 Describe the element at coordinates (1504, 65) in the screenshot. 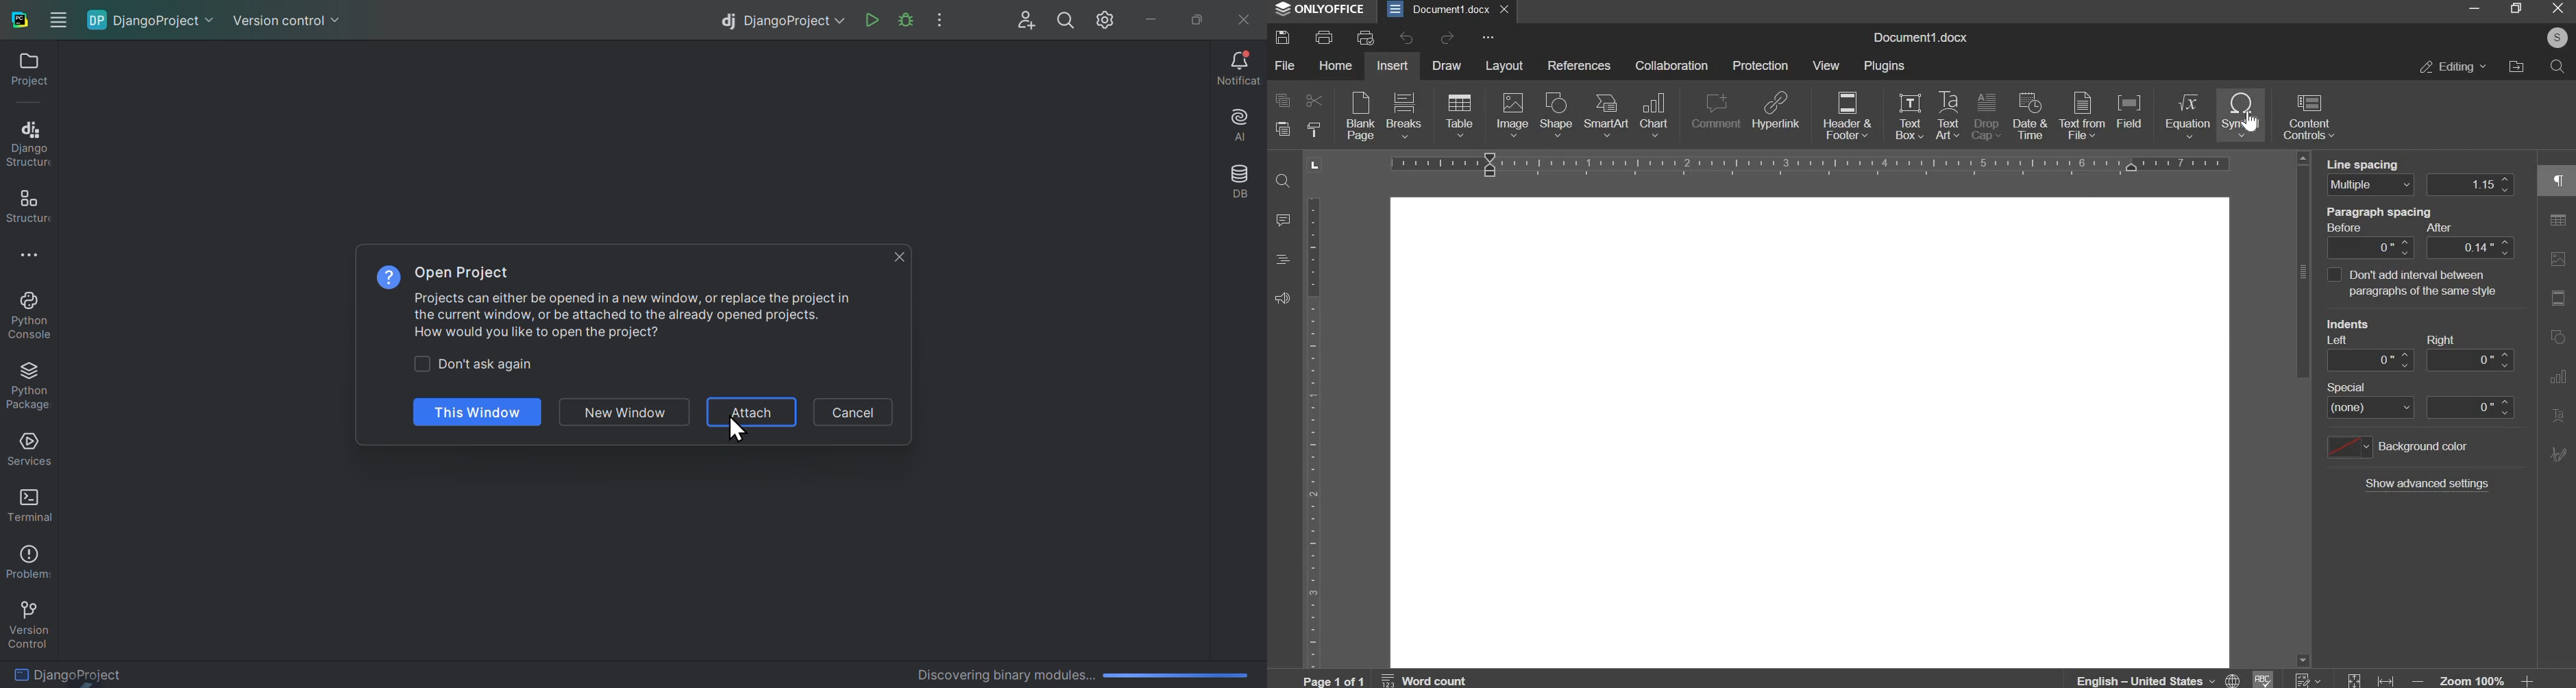

I see `layout` at that location.